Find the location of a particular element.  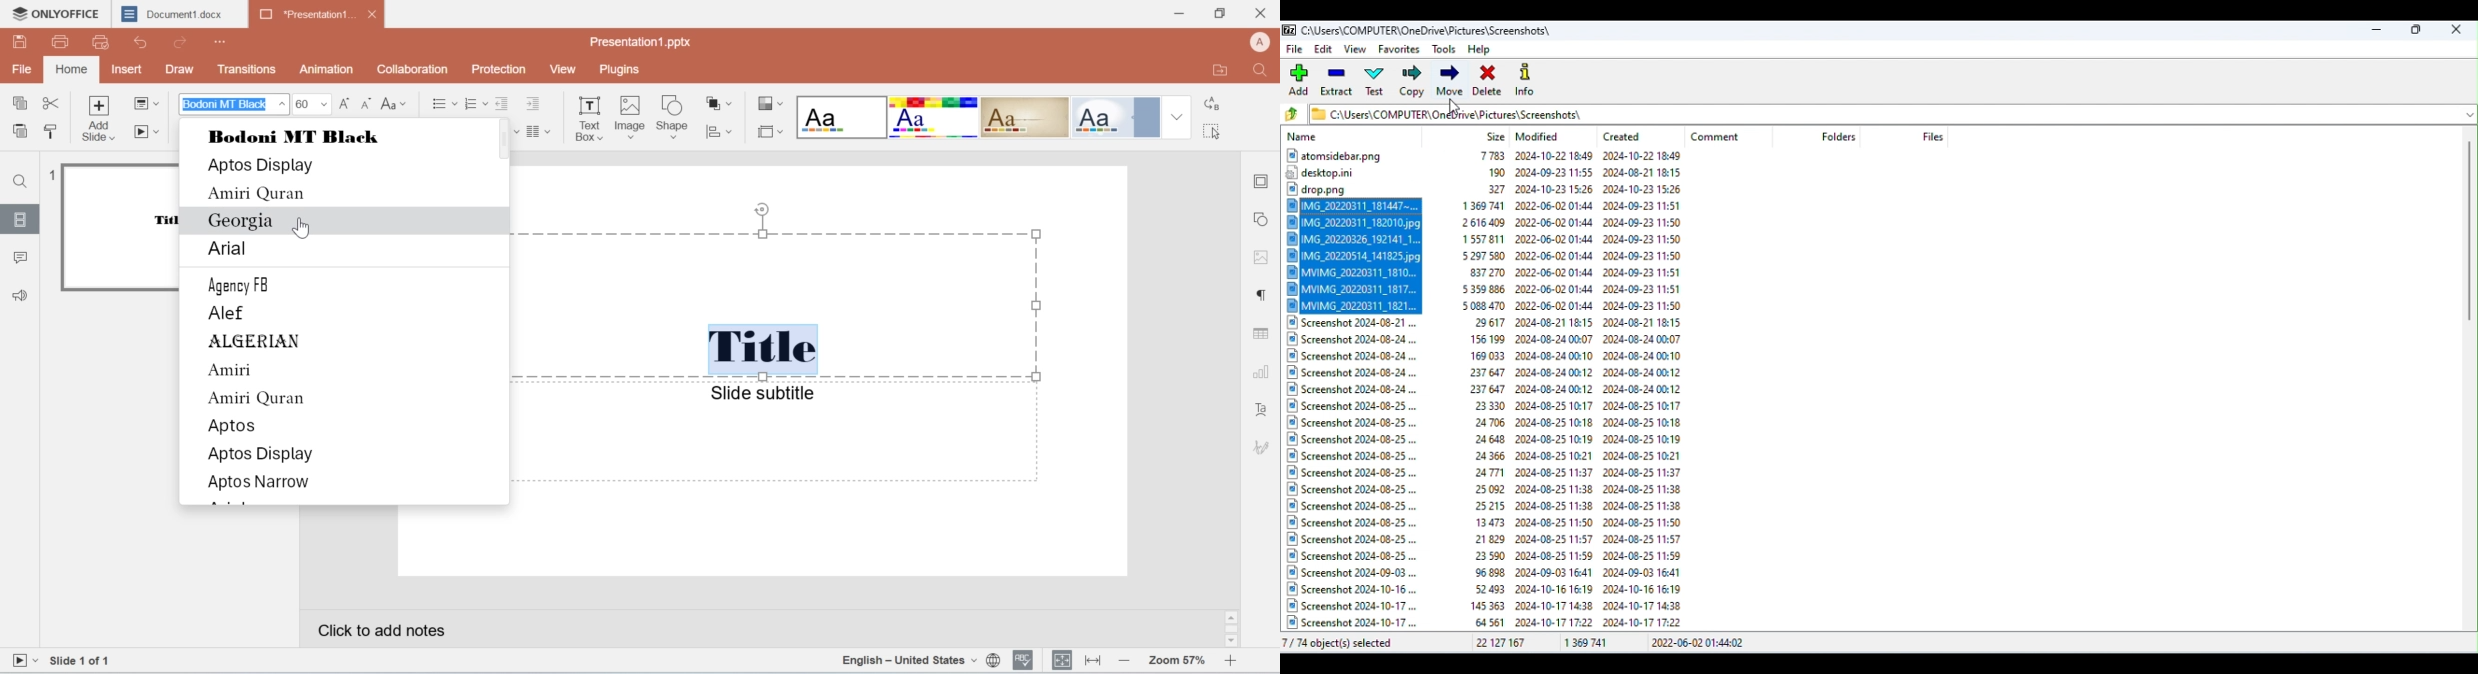

Favorites is located at coordinates (1398, 51).